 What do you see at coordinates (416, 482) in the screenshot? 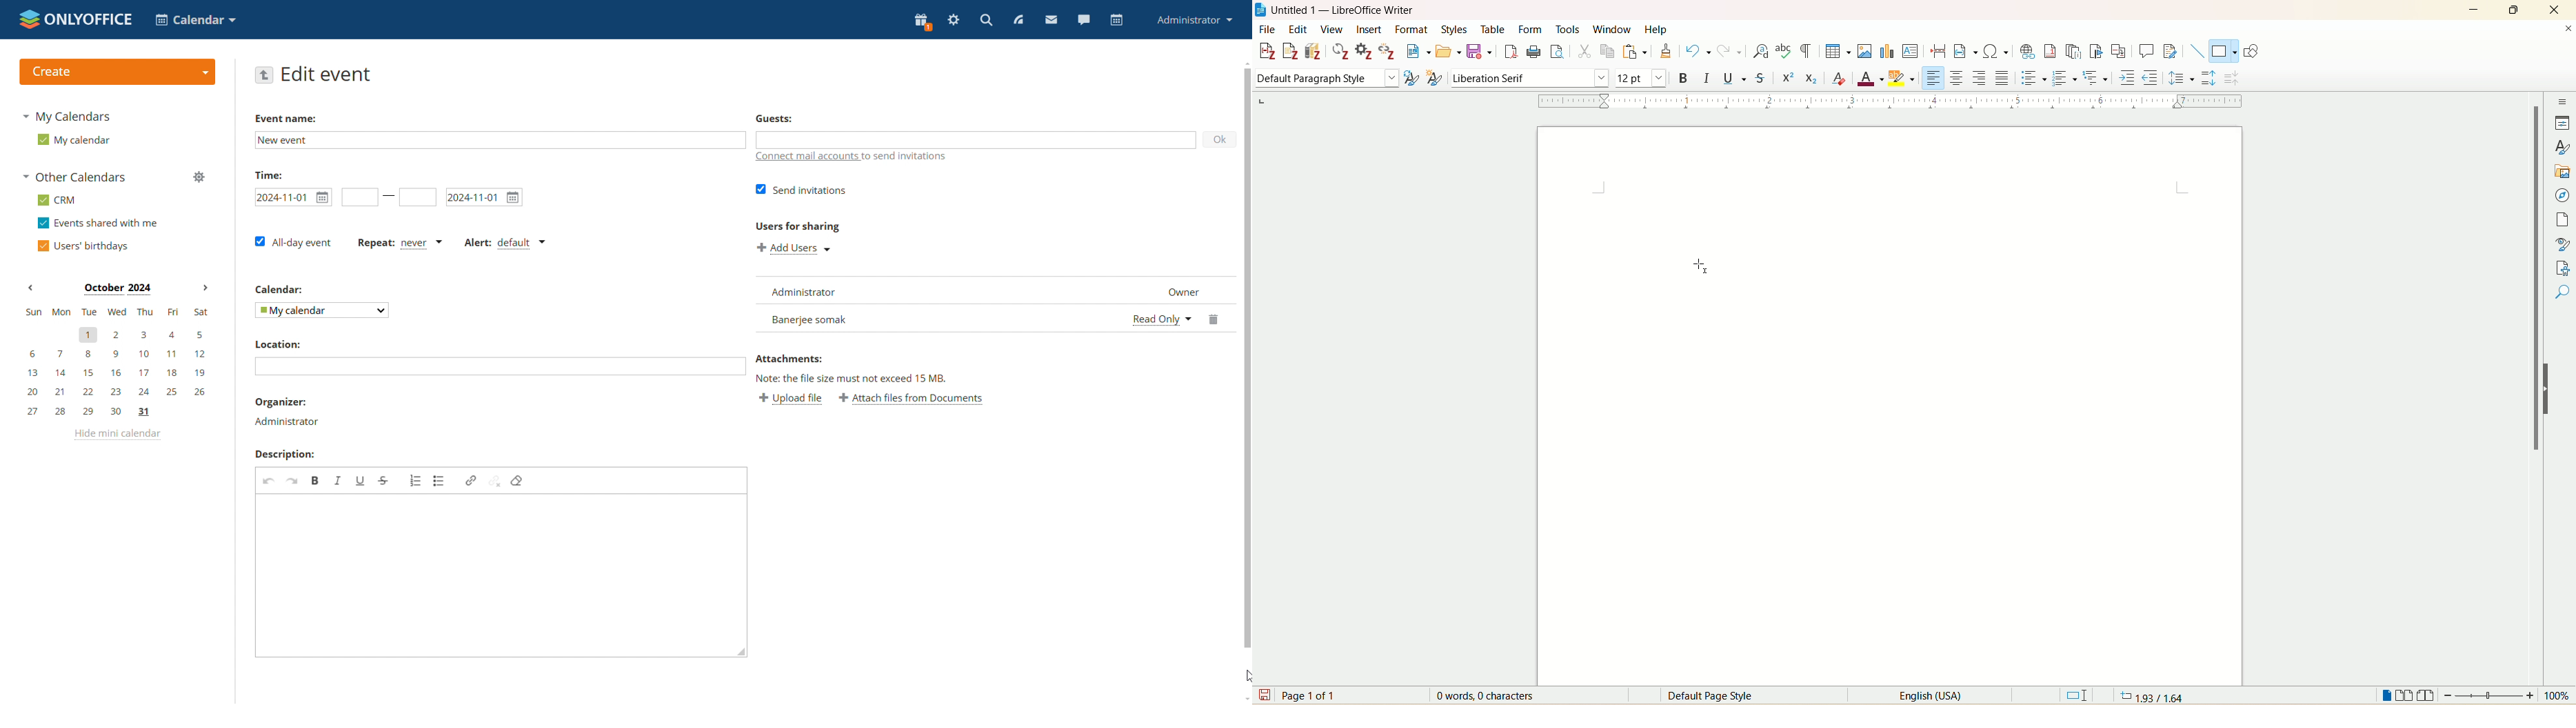
I see `insert/remove numbered list` at bounding box center [416, 482].